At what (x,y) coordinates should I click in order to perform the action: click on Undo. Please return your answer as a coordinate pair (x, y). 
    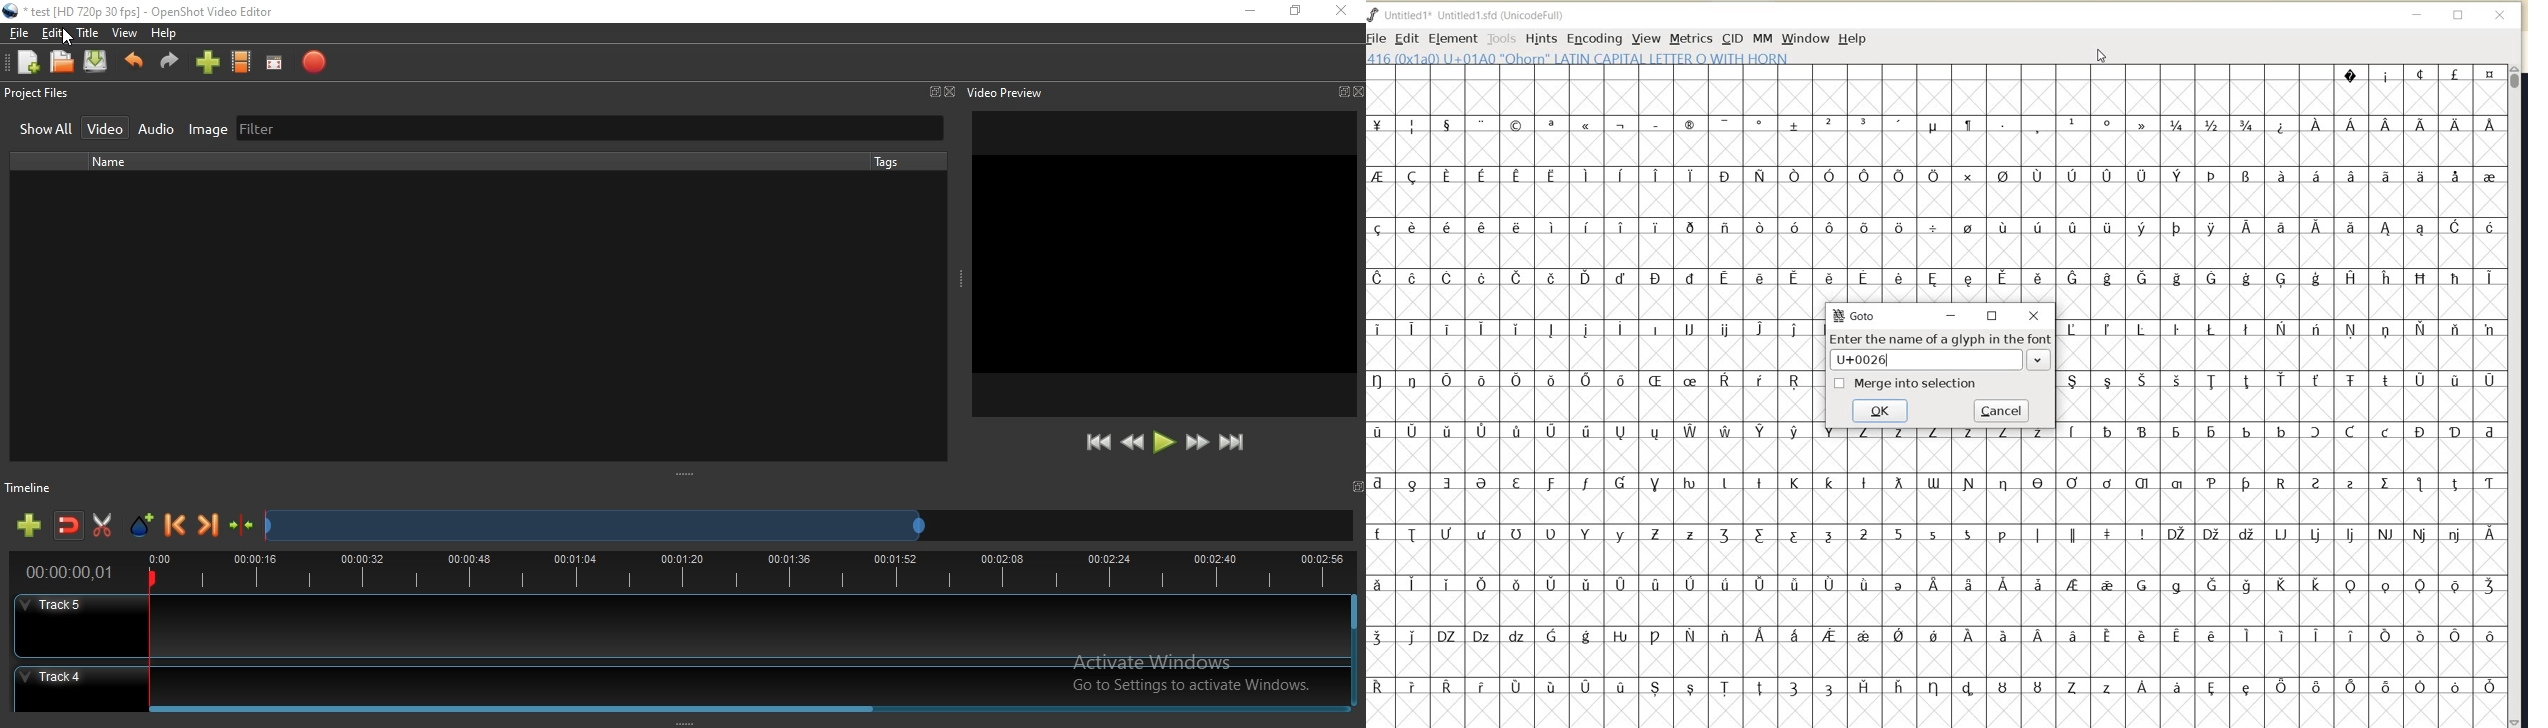
    Looking at the image, I should click on (134, 66).